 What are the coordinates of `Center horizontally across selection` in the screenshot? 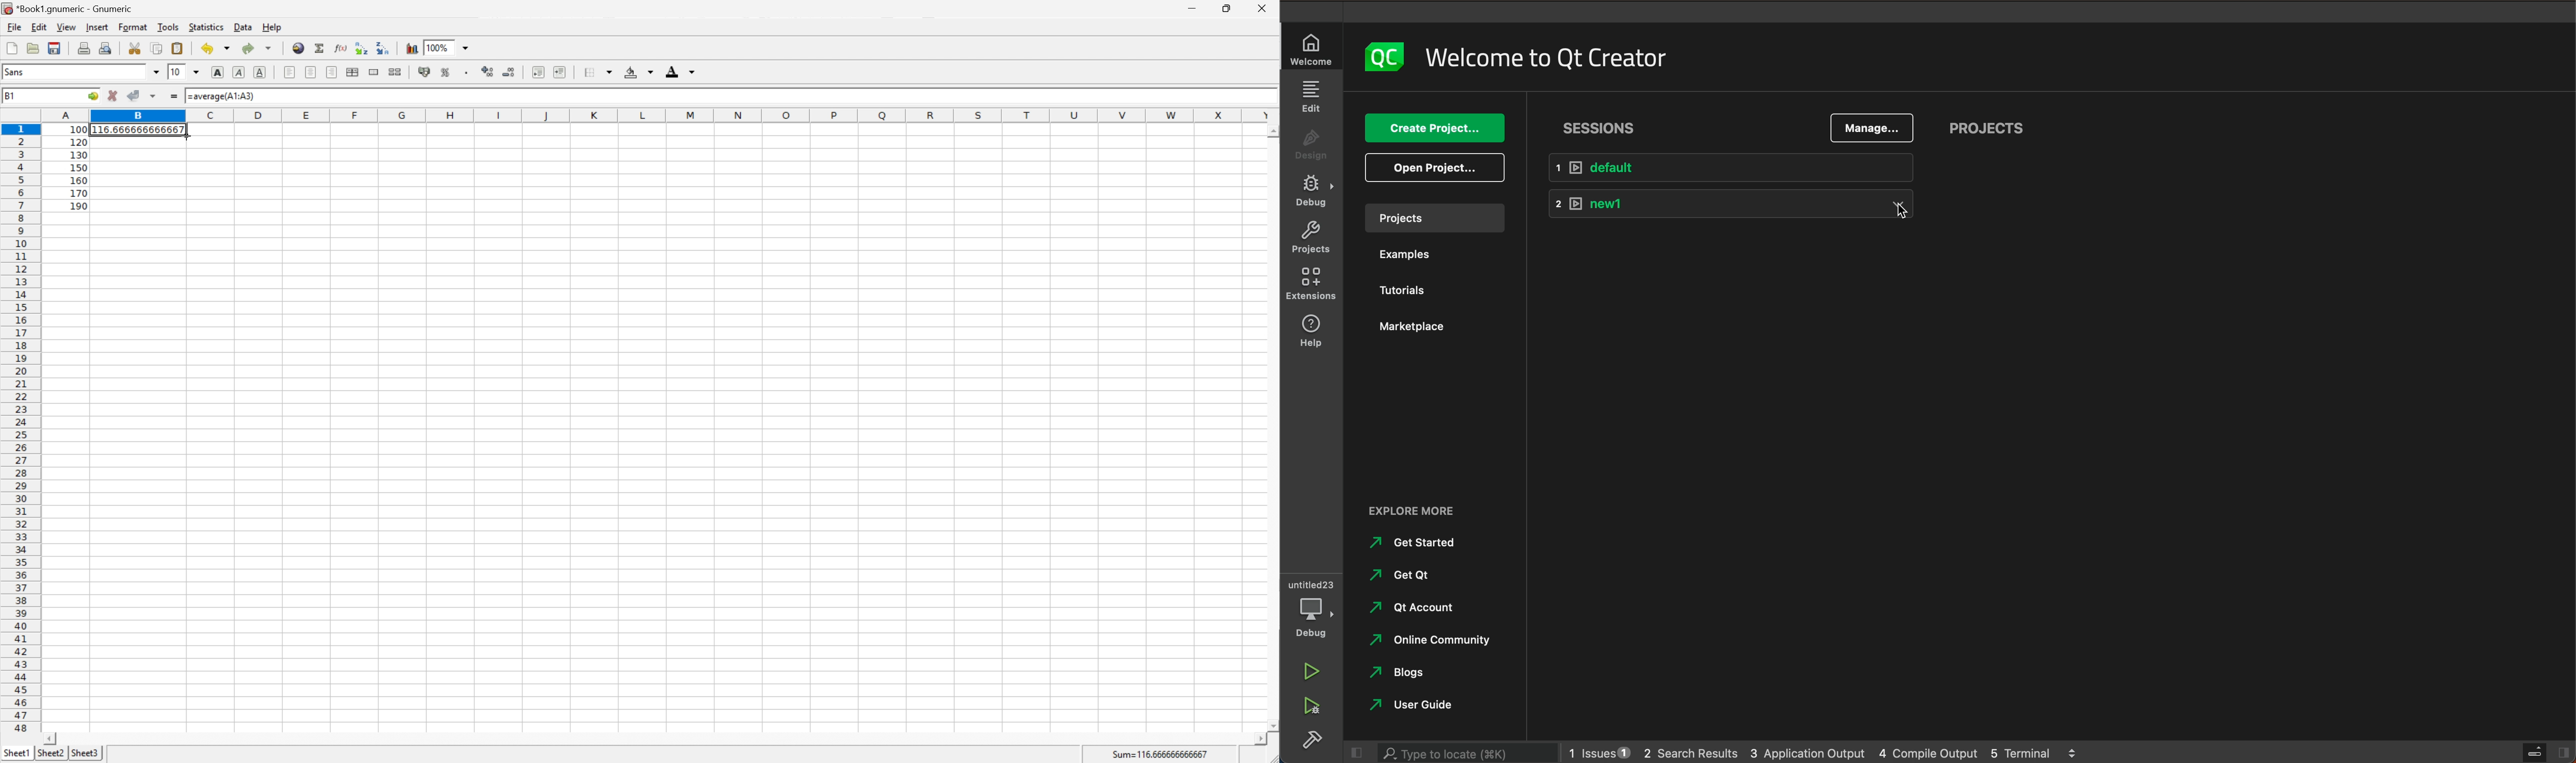 It's located at (352, 72).